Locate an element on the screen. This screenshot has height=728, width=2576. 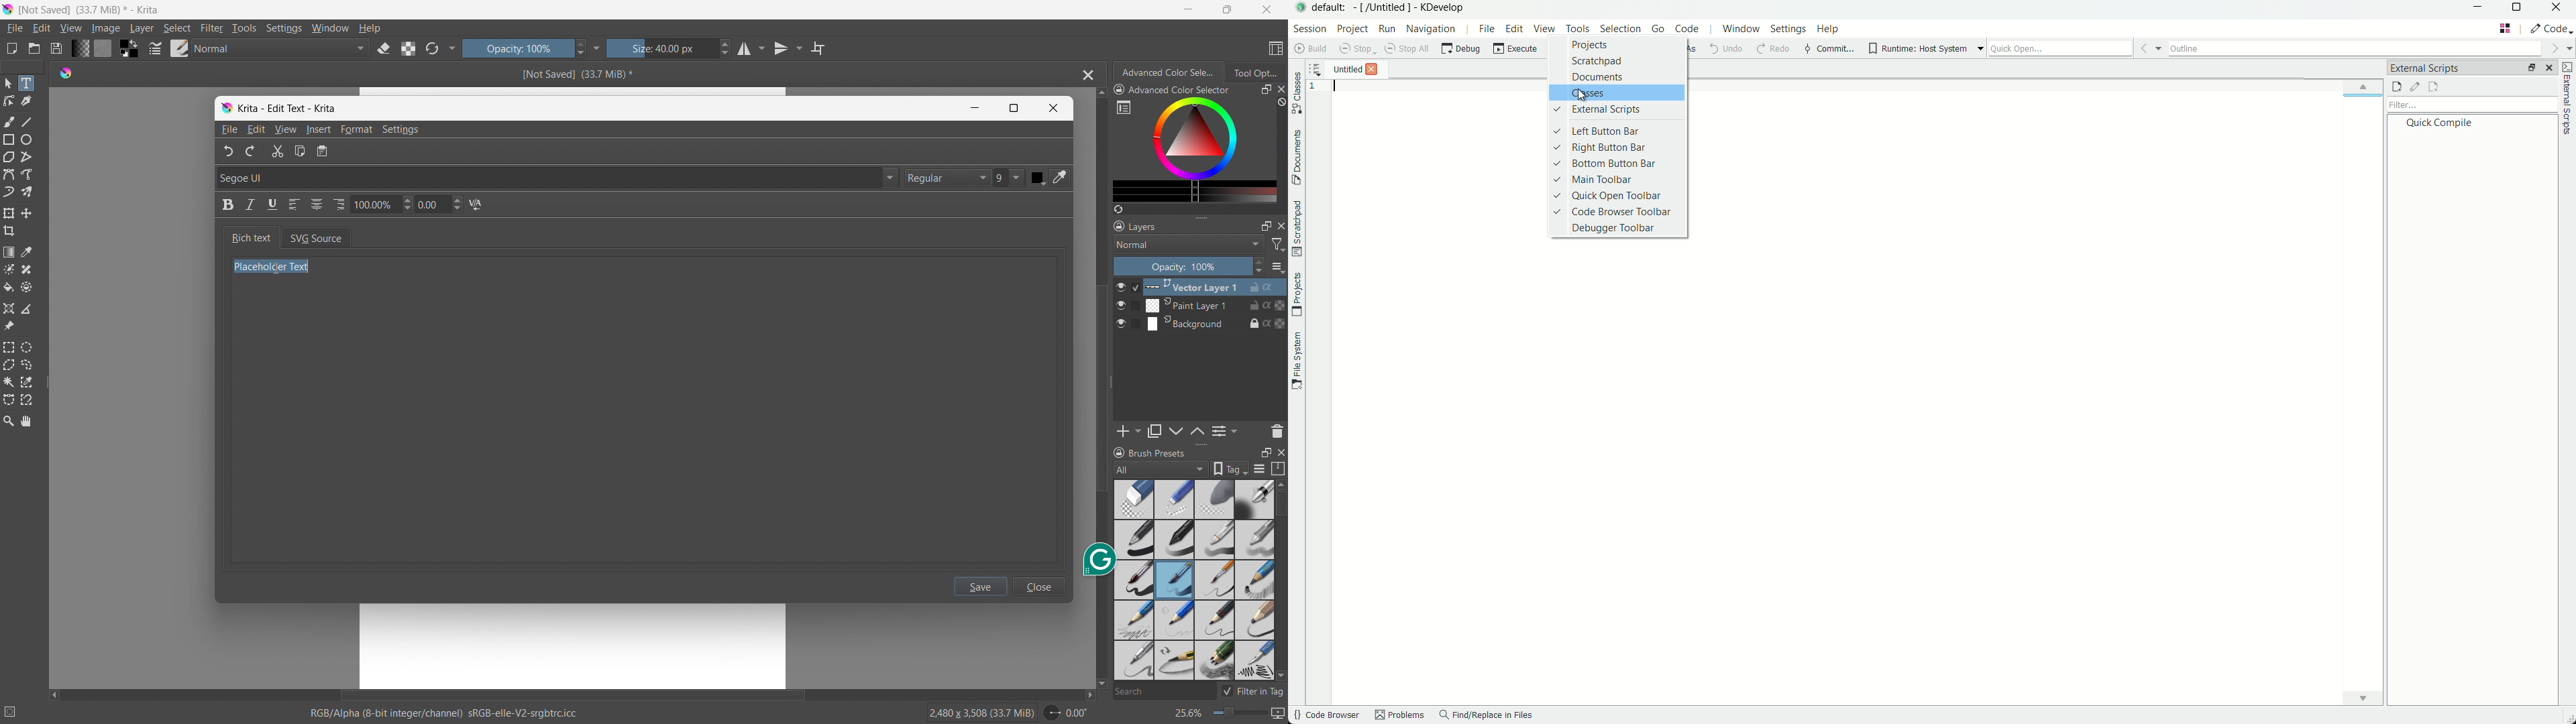
scrollbar is located at coordinates (1280, 562).